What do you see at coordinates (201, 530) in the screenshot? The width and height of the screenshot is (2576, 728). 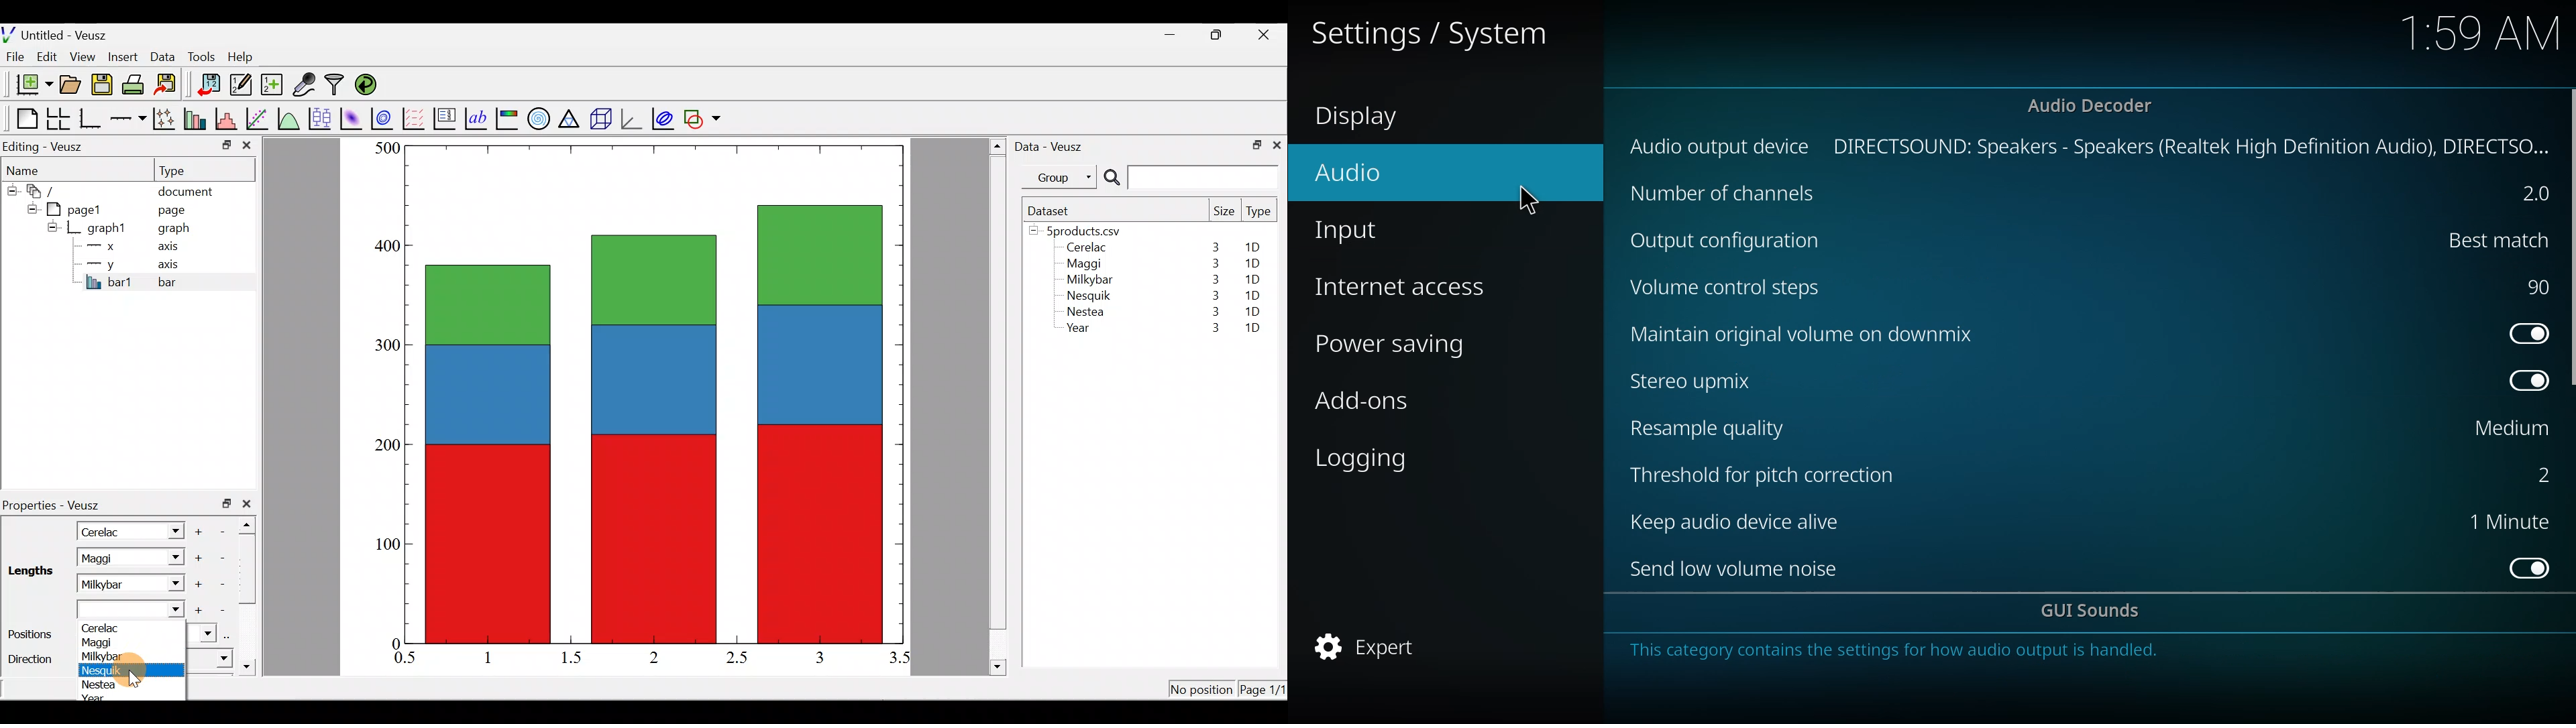 I see `Add another item` at bounding box center [201, 530].